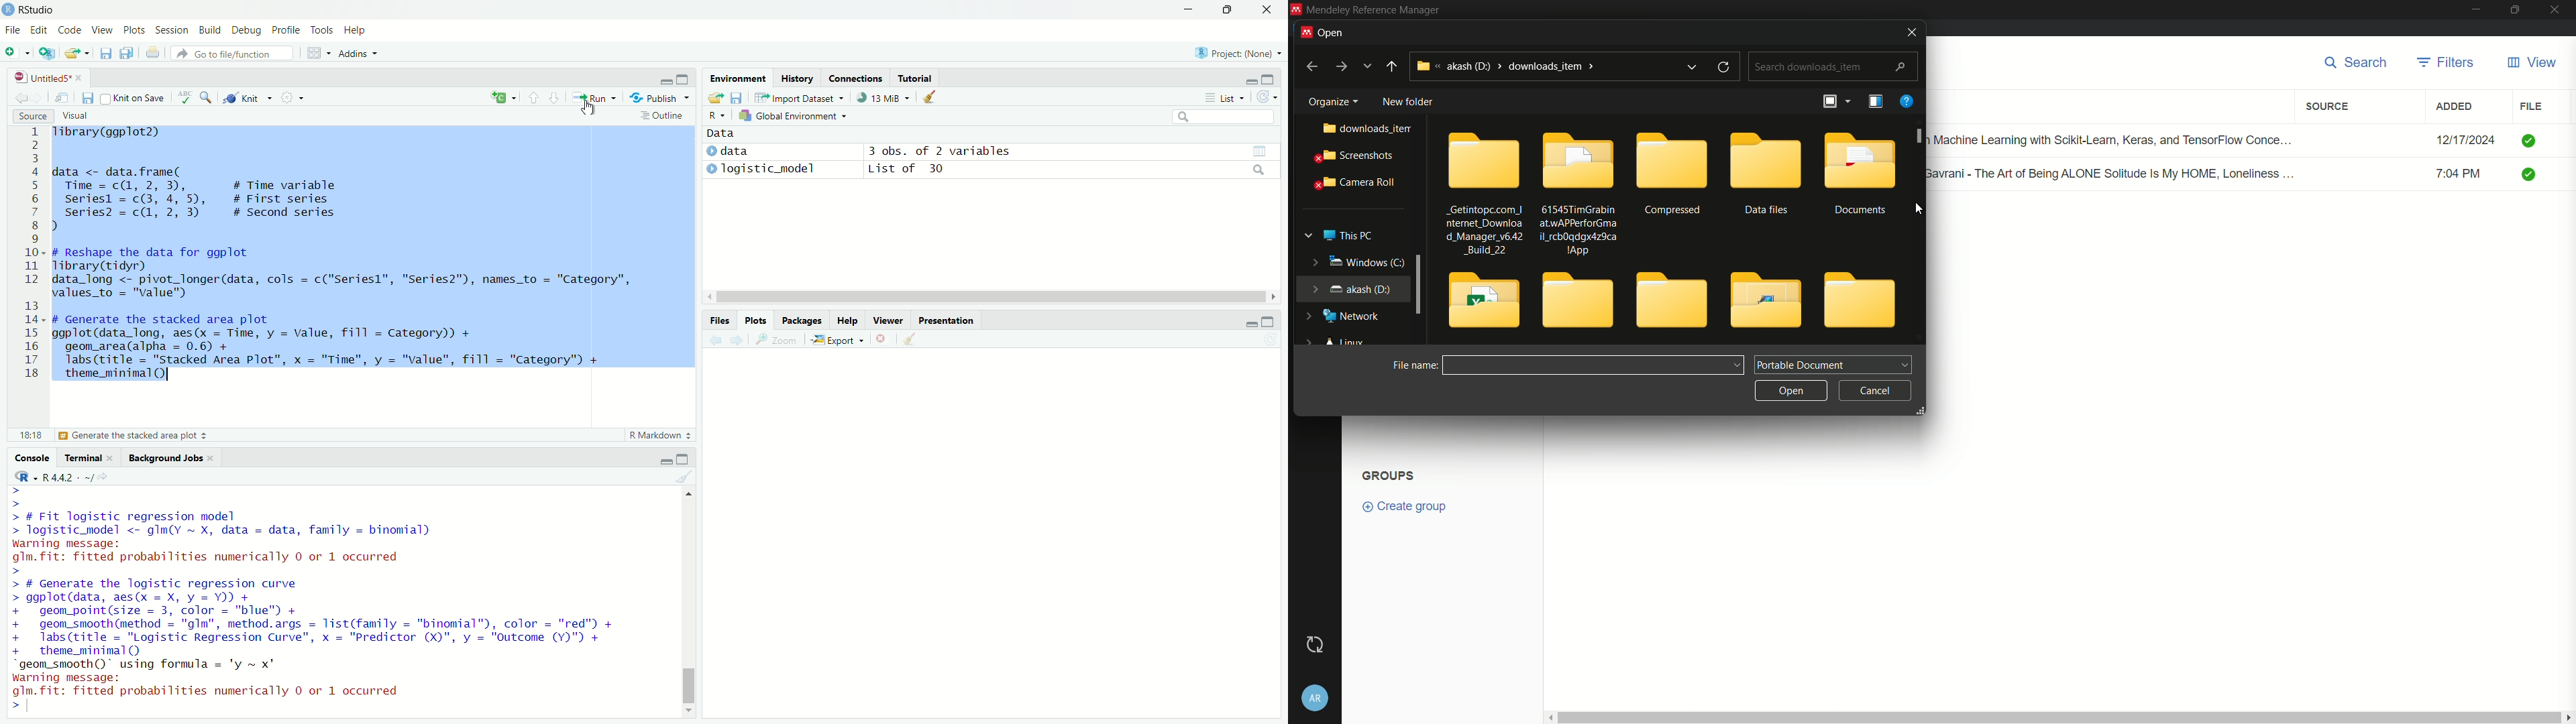 This screenshot has height=728, width=2576. What do you see at coordinates (283, 29) in the screenshot?
I see `Profile` at bounding box center [283, 29].